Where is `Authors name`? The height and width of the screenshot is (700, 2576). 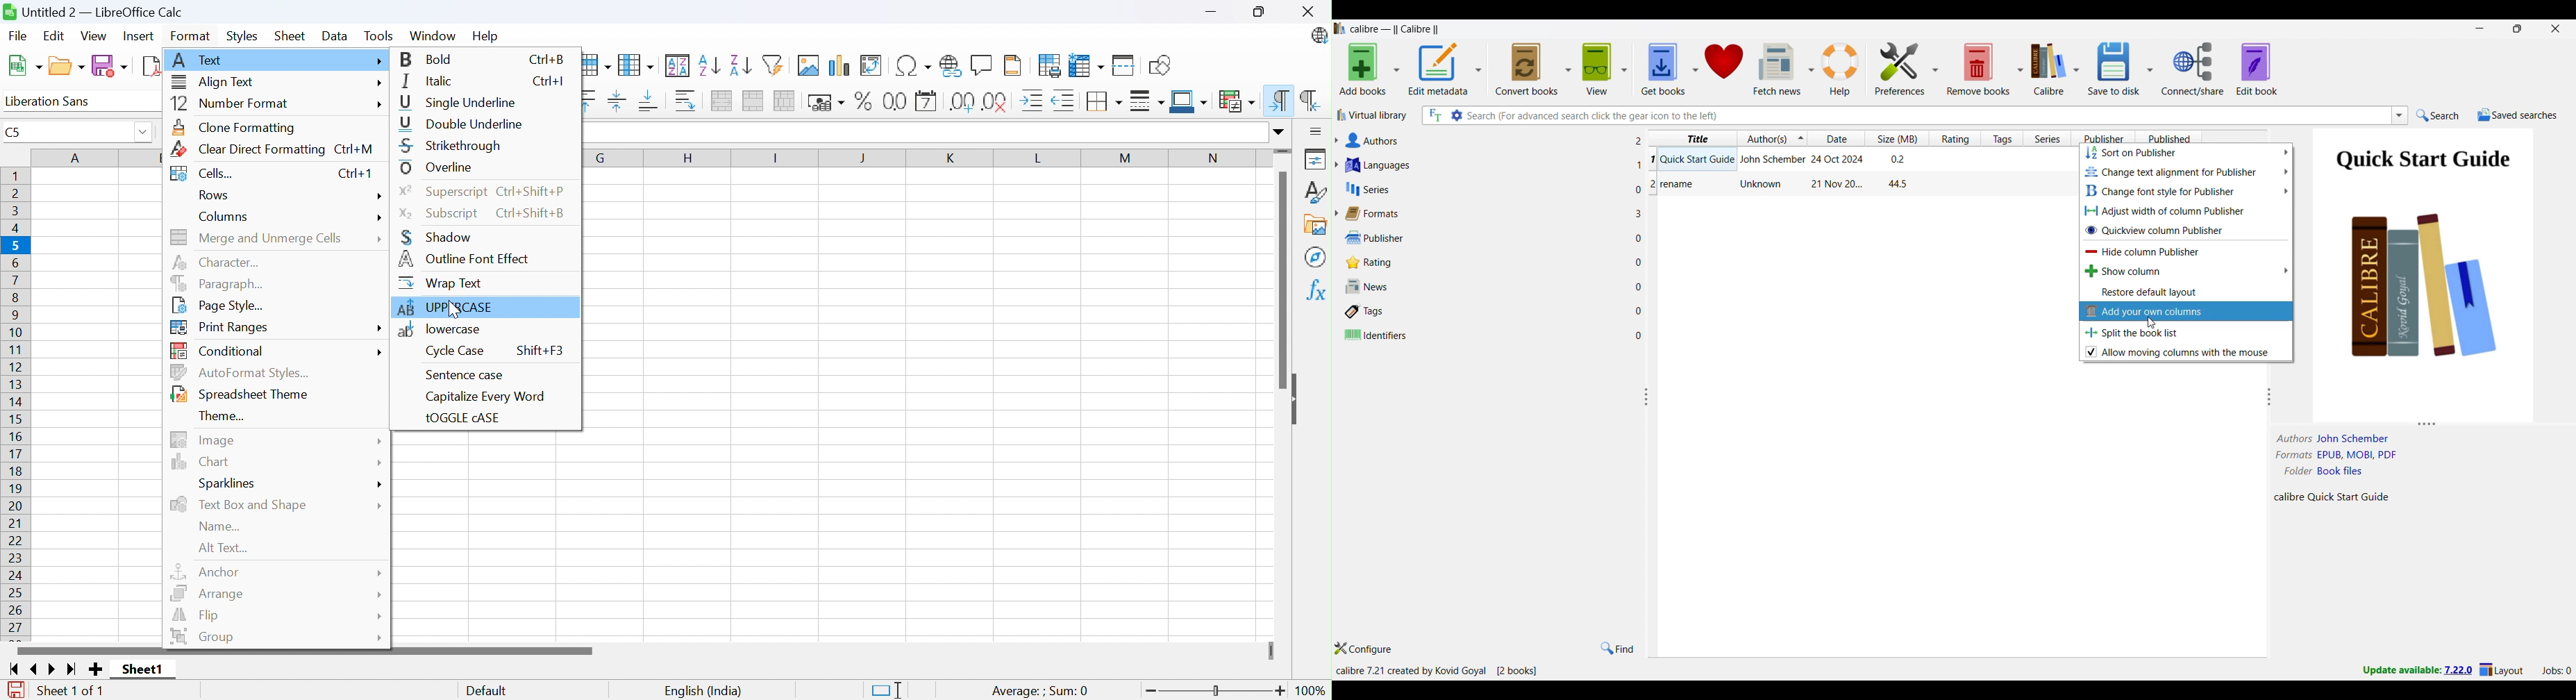
Authors name is located at coordinates (2338, 439).